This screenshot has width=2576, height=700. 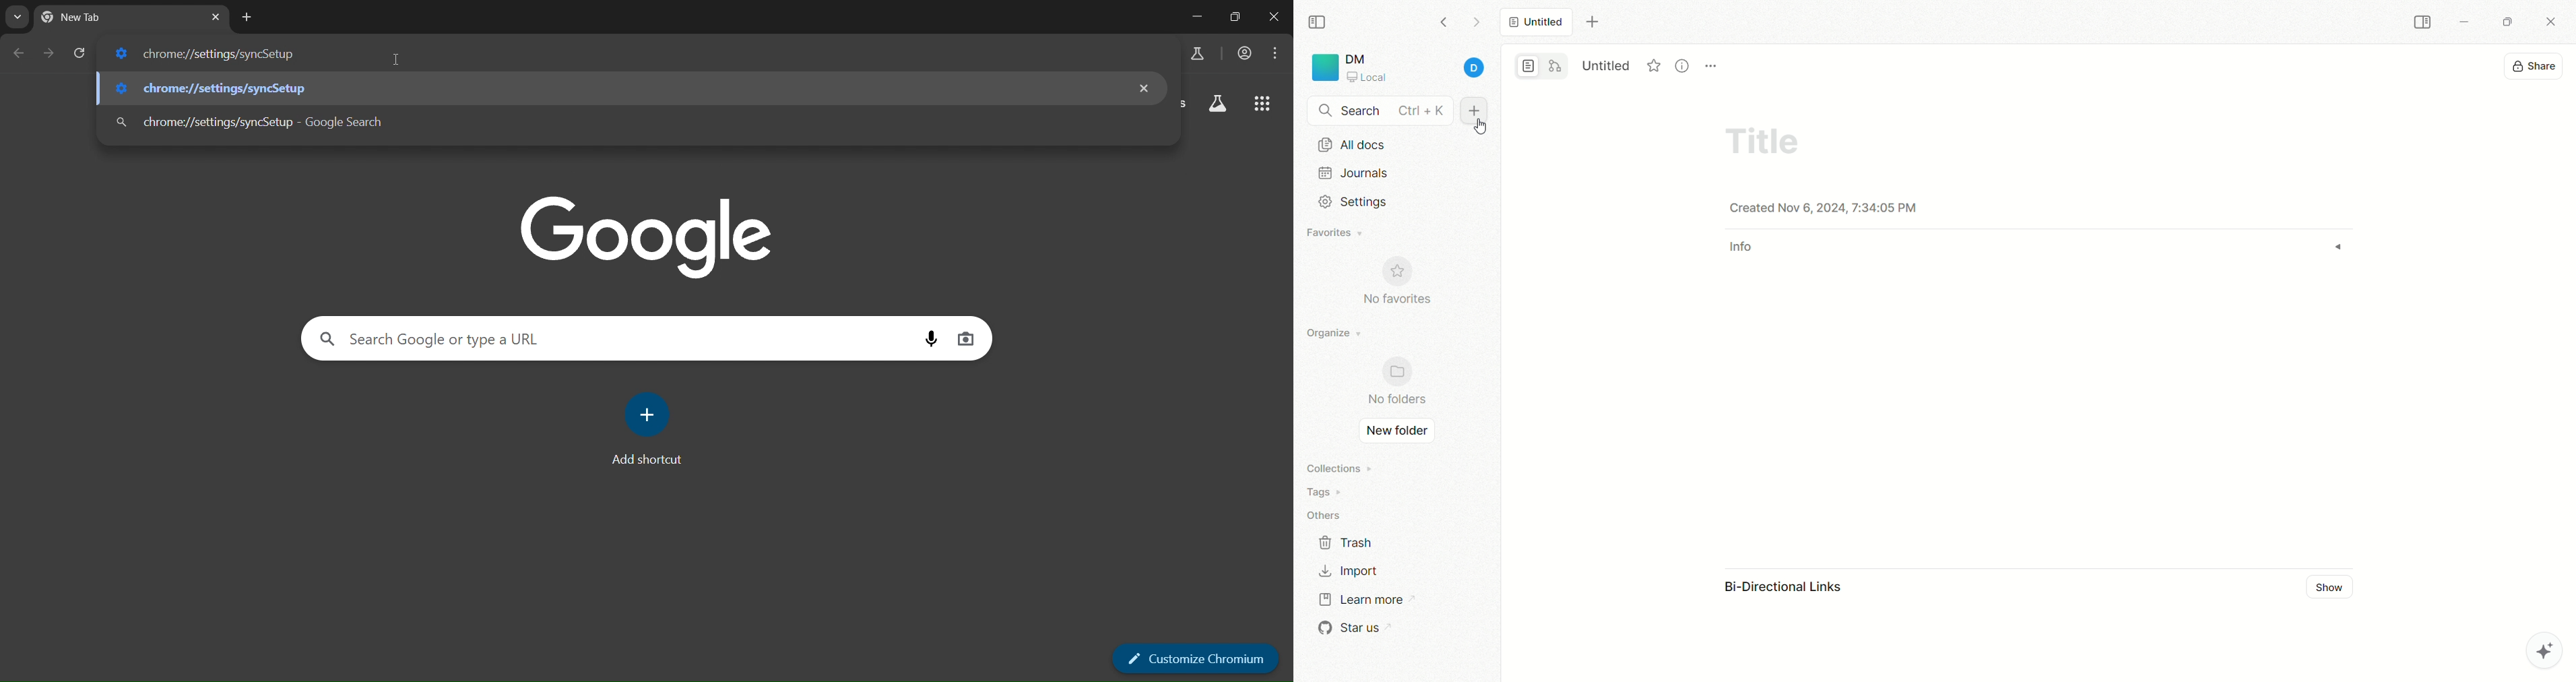 I want to click on customize chromium, so click(x=1192, y=658).